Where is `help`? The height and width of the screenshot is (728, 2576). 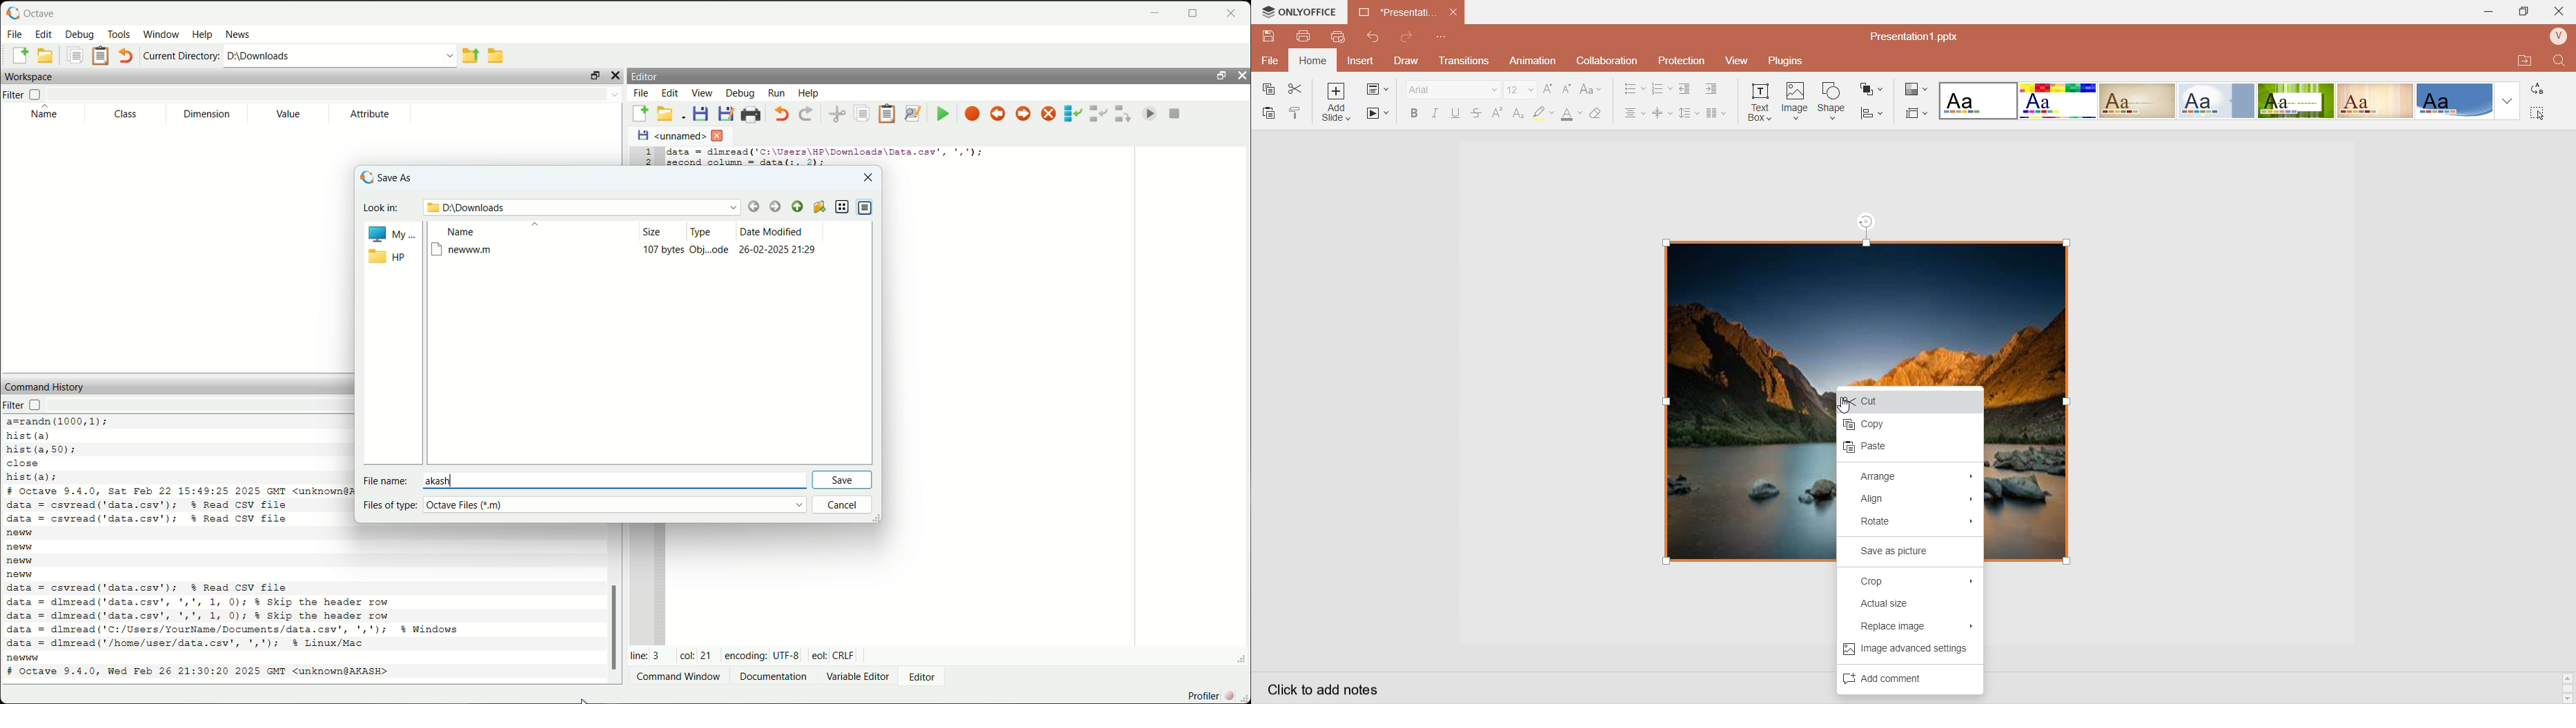
help is located at coordinates (203, 35).